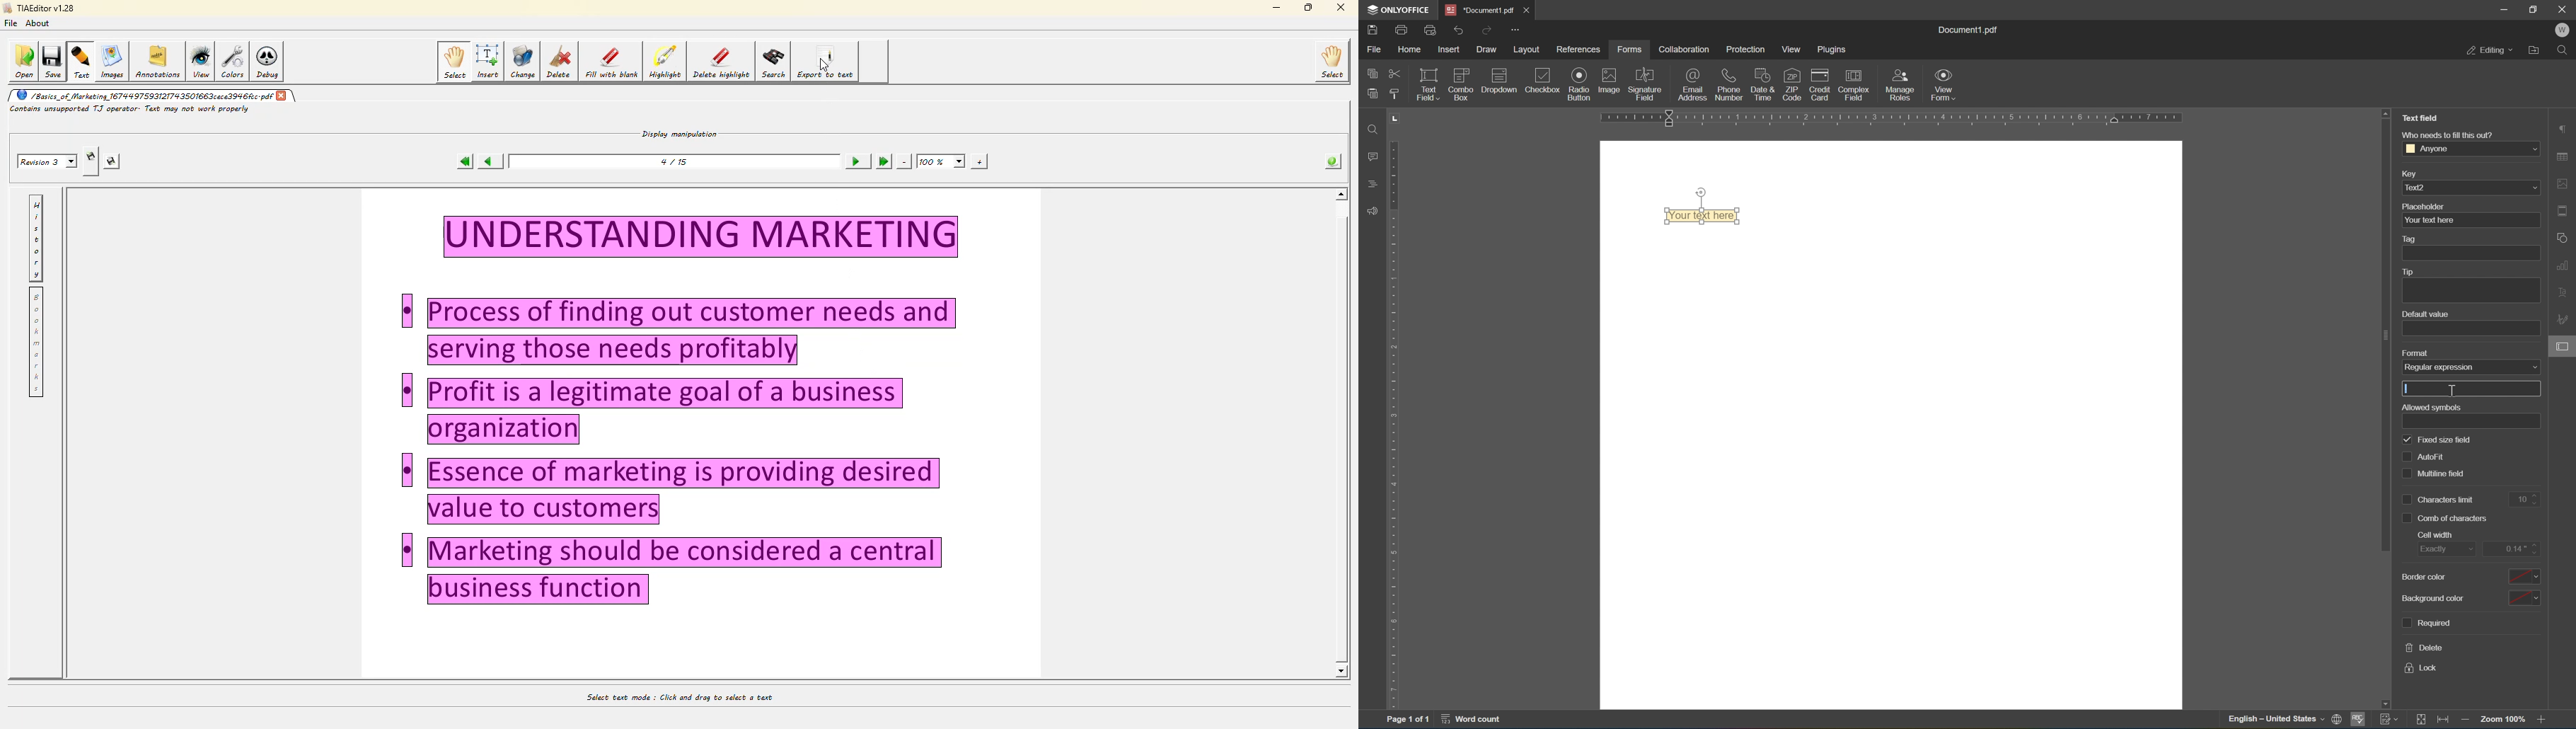 The width and height of the screenshot is (2576, 756). What do you see at coordinates (1368, 183) in the screenshot?
I see `headings` at bounding box center [1368, 183].